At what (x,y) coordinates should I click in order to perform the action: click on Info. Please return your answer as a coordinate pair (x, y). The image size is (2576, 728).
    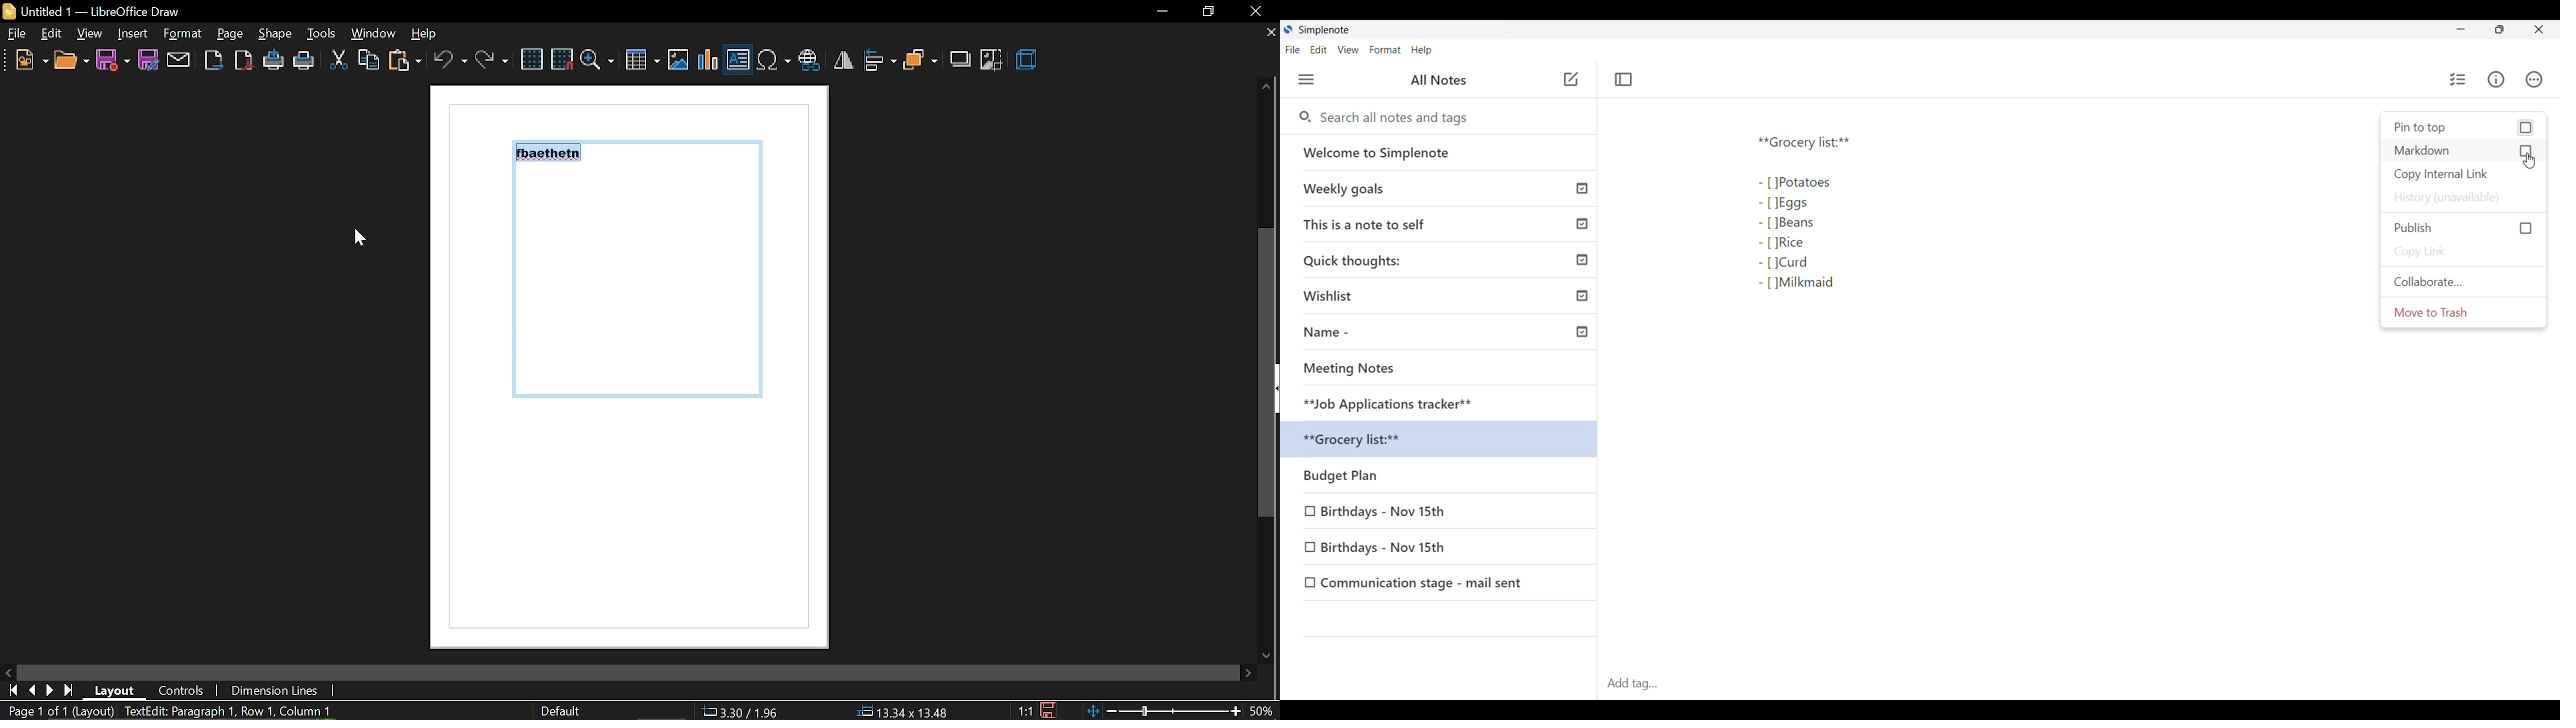
    Looking at the image, I should click on (2496, 79).